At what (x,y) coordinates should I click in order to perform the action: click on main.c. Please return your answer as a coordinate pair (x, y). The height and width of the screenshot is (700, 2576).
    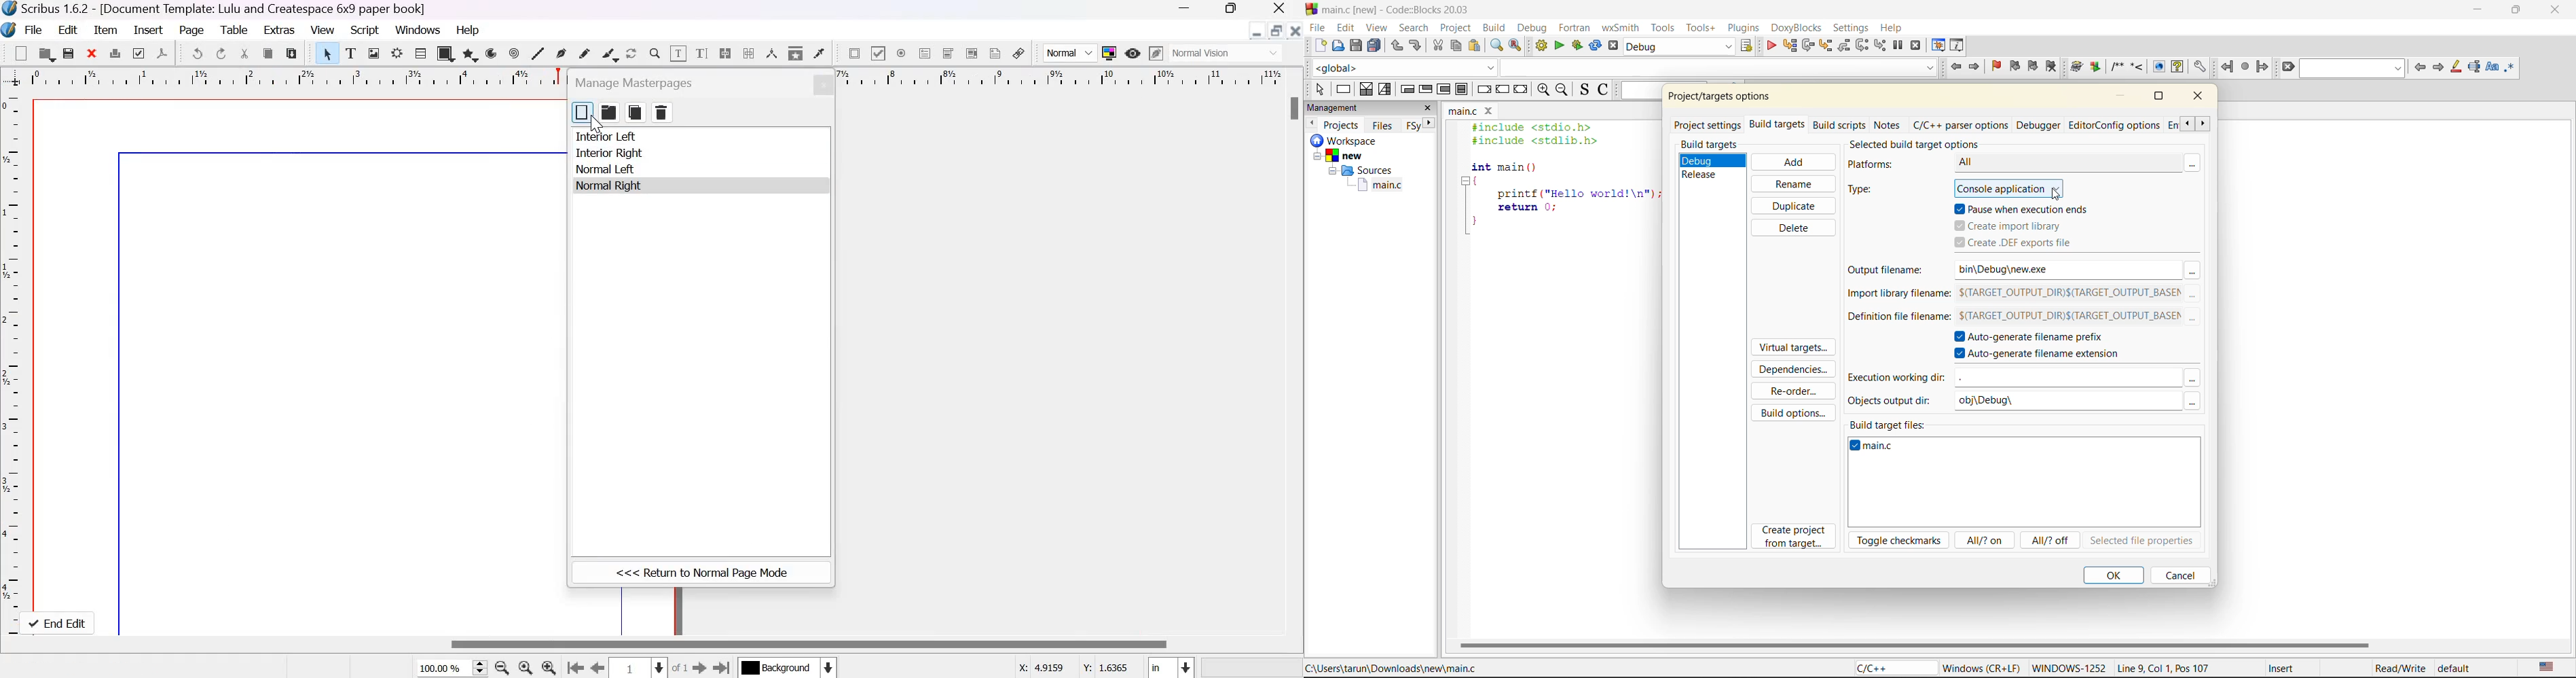
    Looking at the image, I should click on (1364, 185).